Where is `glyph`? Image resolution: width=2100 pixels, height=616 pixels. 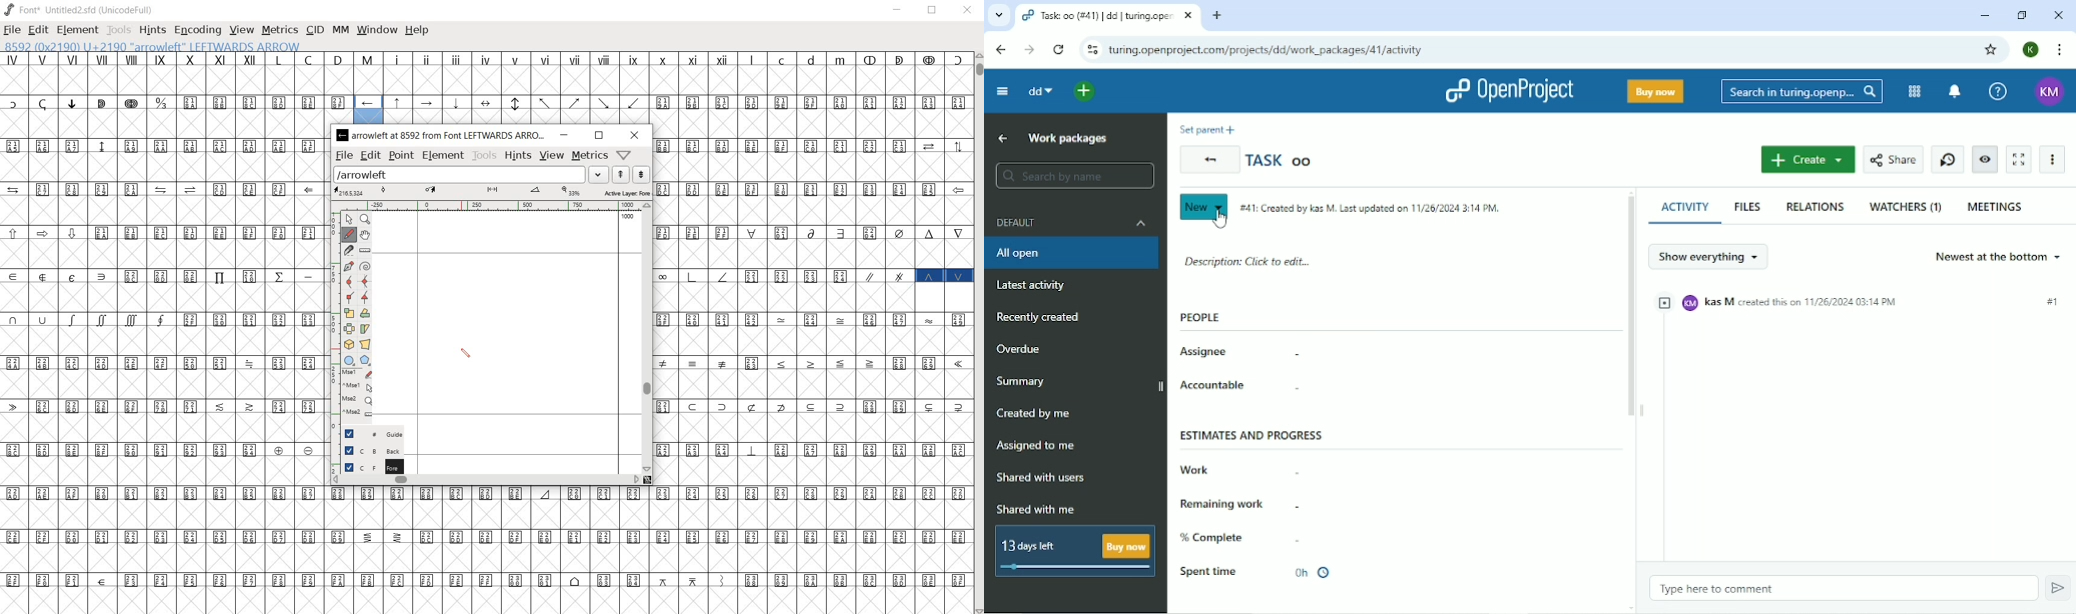
glyph is located at coordinates (360, 71).